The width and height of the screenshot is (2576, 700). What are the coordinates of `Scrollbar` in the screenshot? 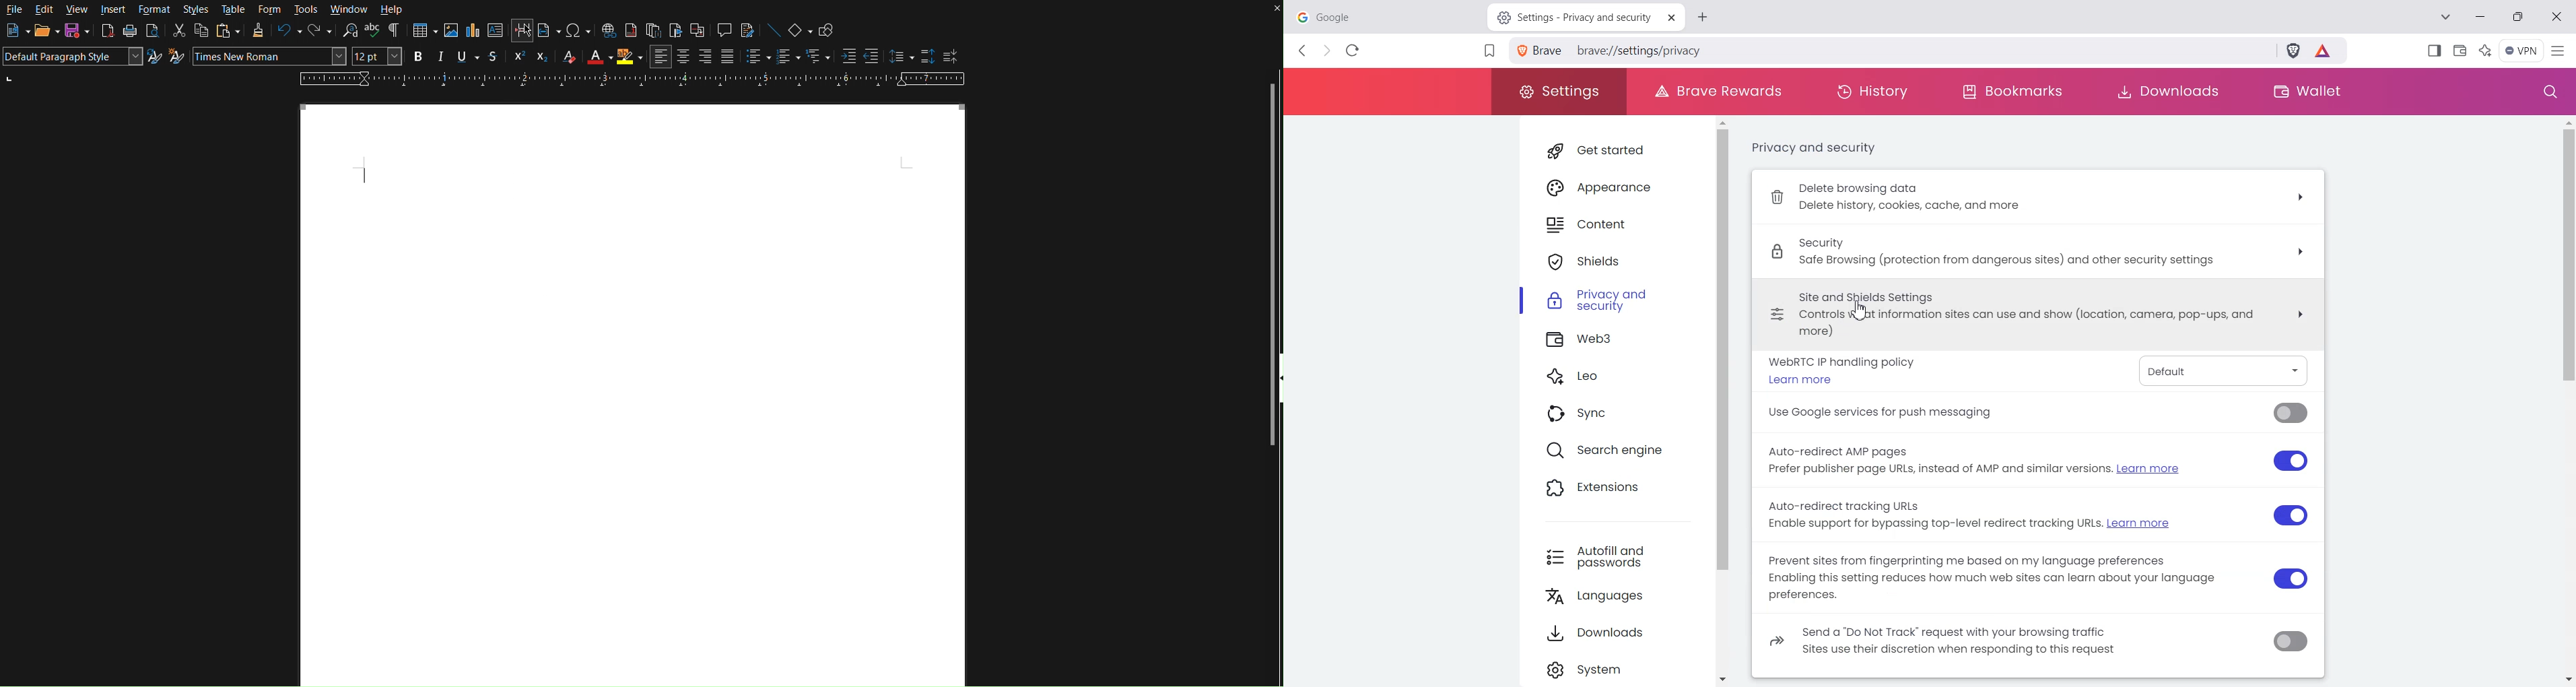 It's located at (1274, 213).